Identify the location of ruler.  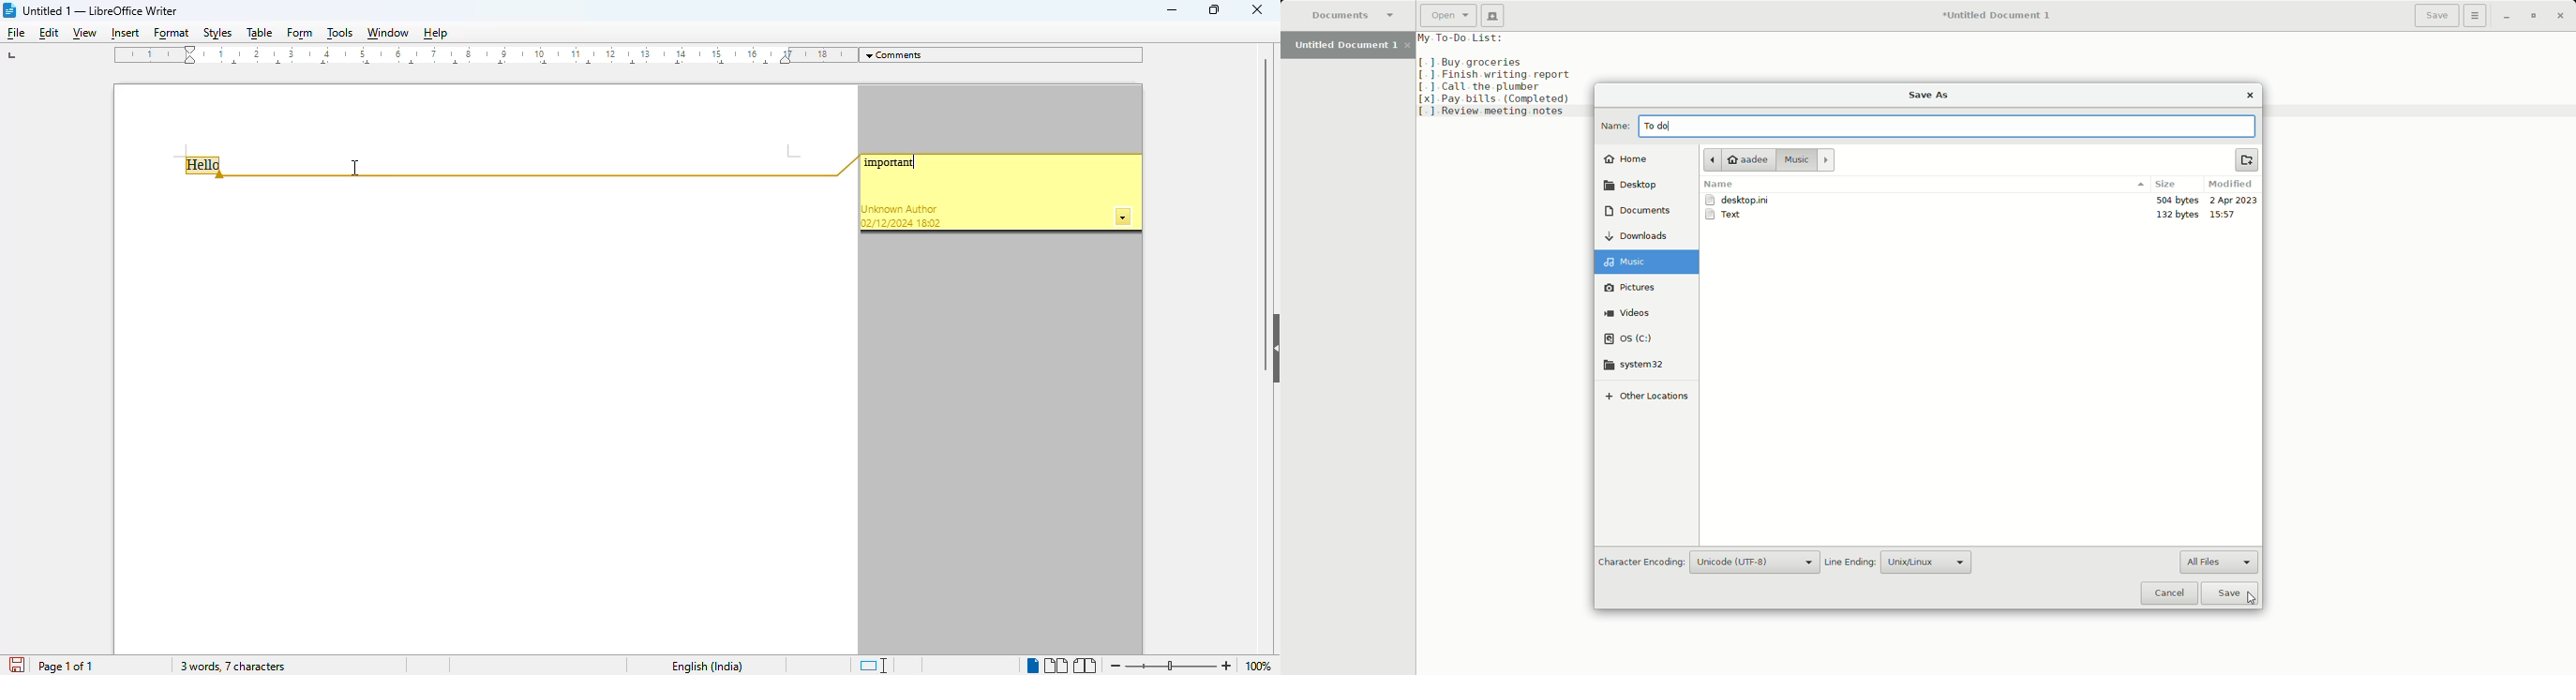
(482, 55).